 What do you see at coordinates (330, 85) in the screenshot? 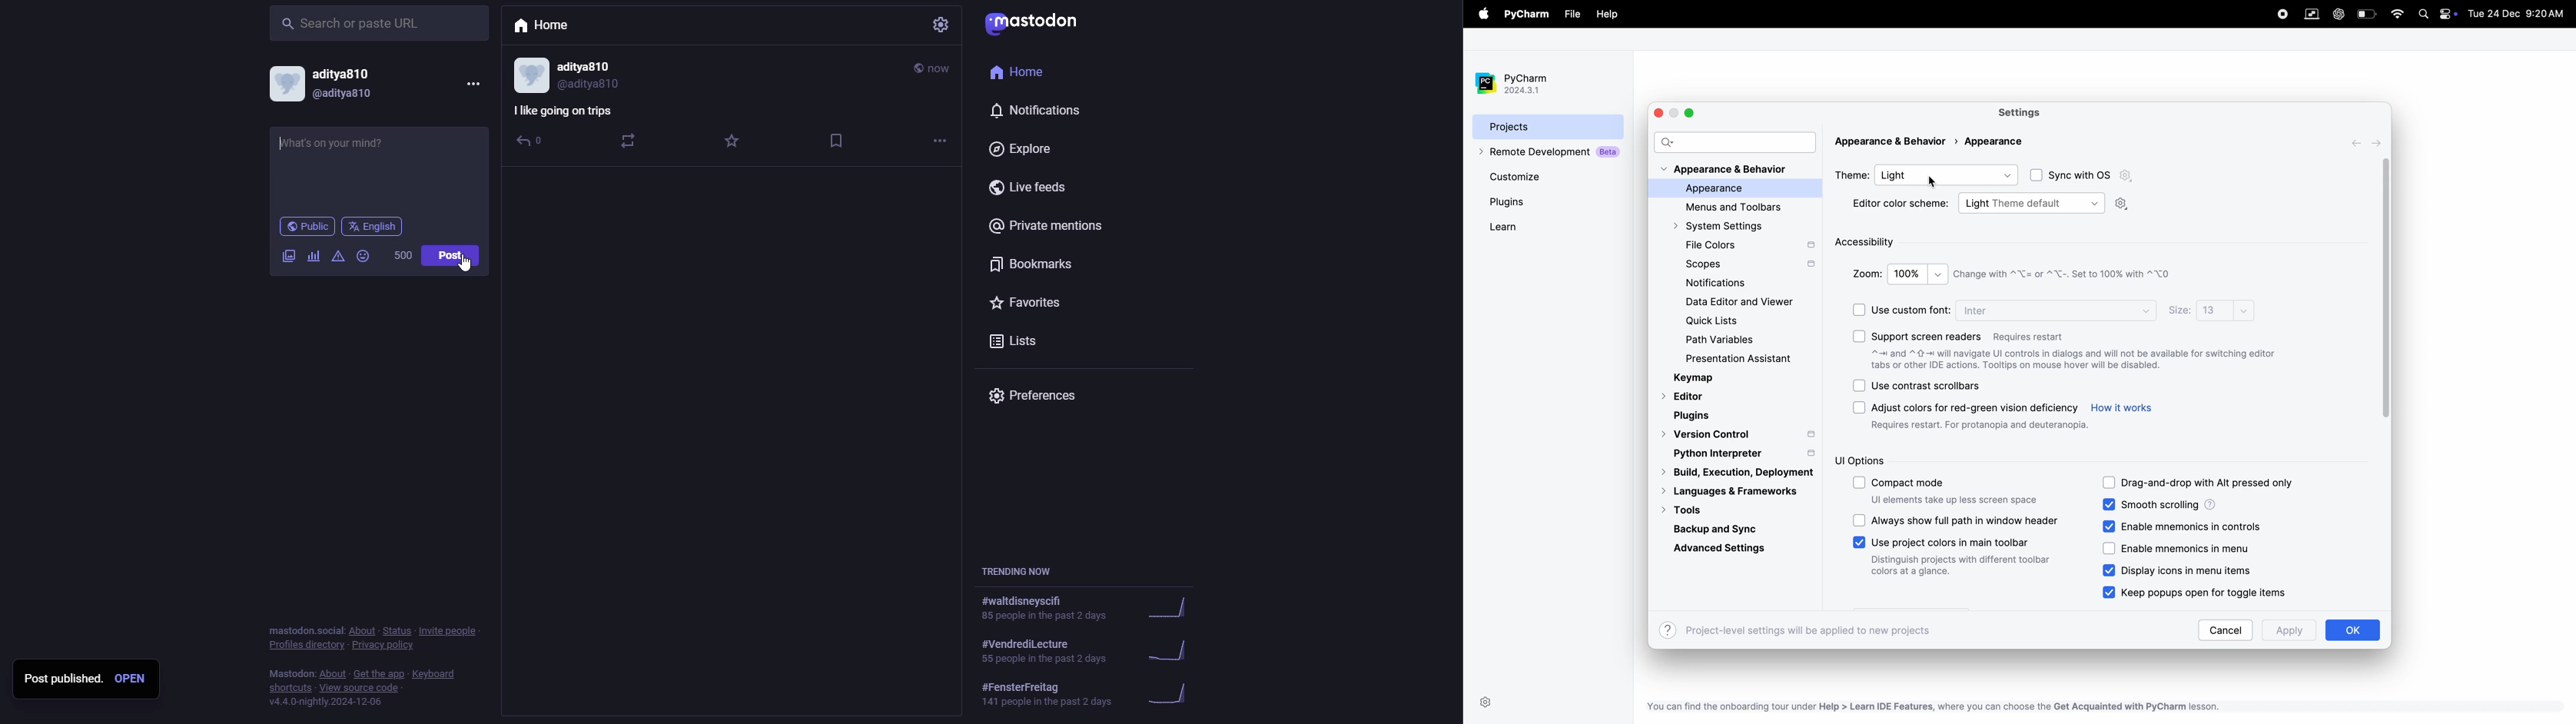
I see `account` at bounding box center [330, 85].